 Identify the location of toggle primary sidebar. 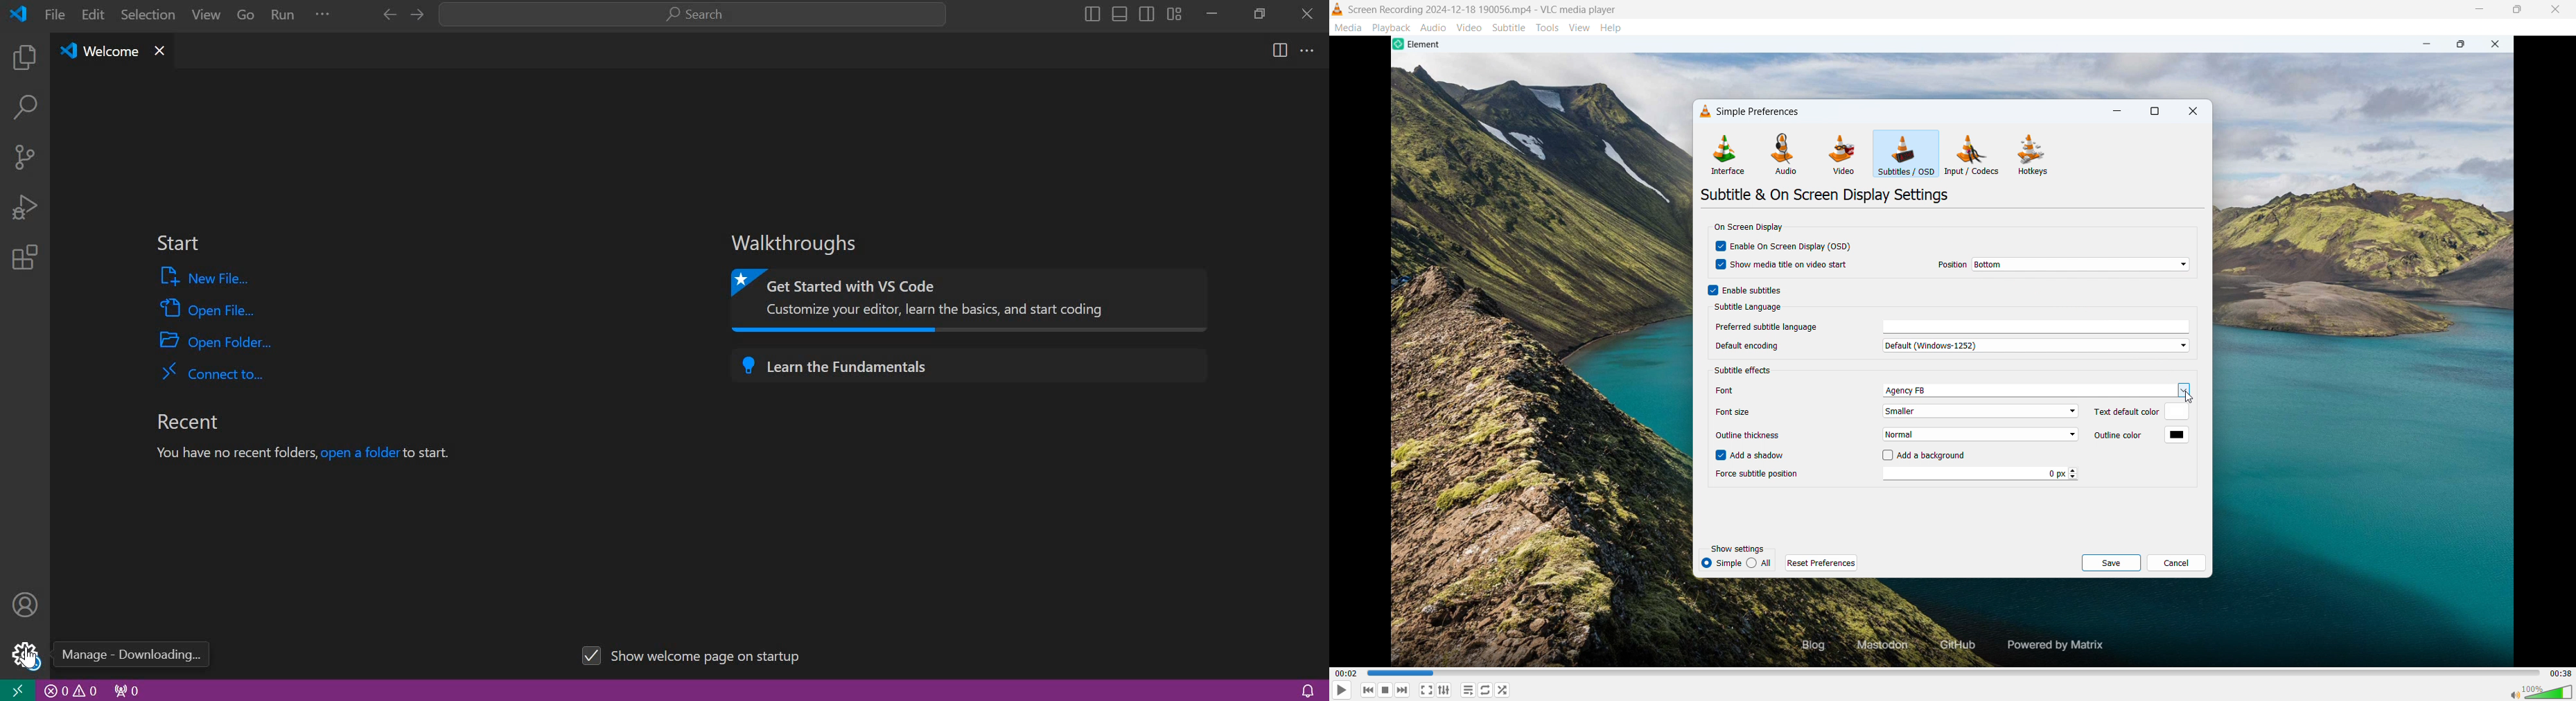
(1090, 14).